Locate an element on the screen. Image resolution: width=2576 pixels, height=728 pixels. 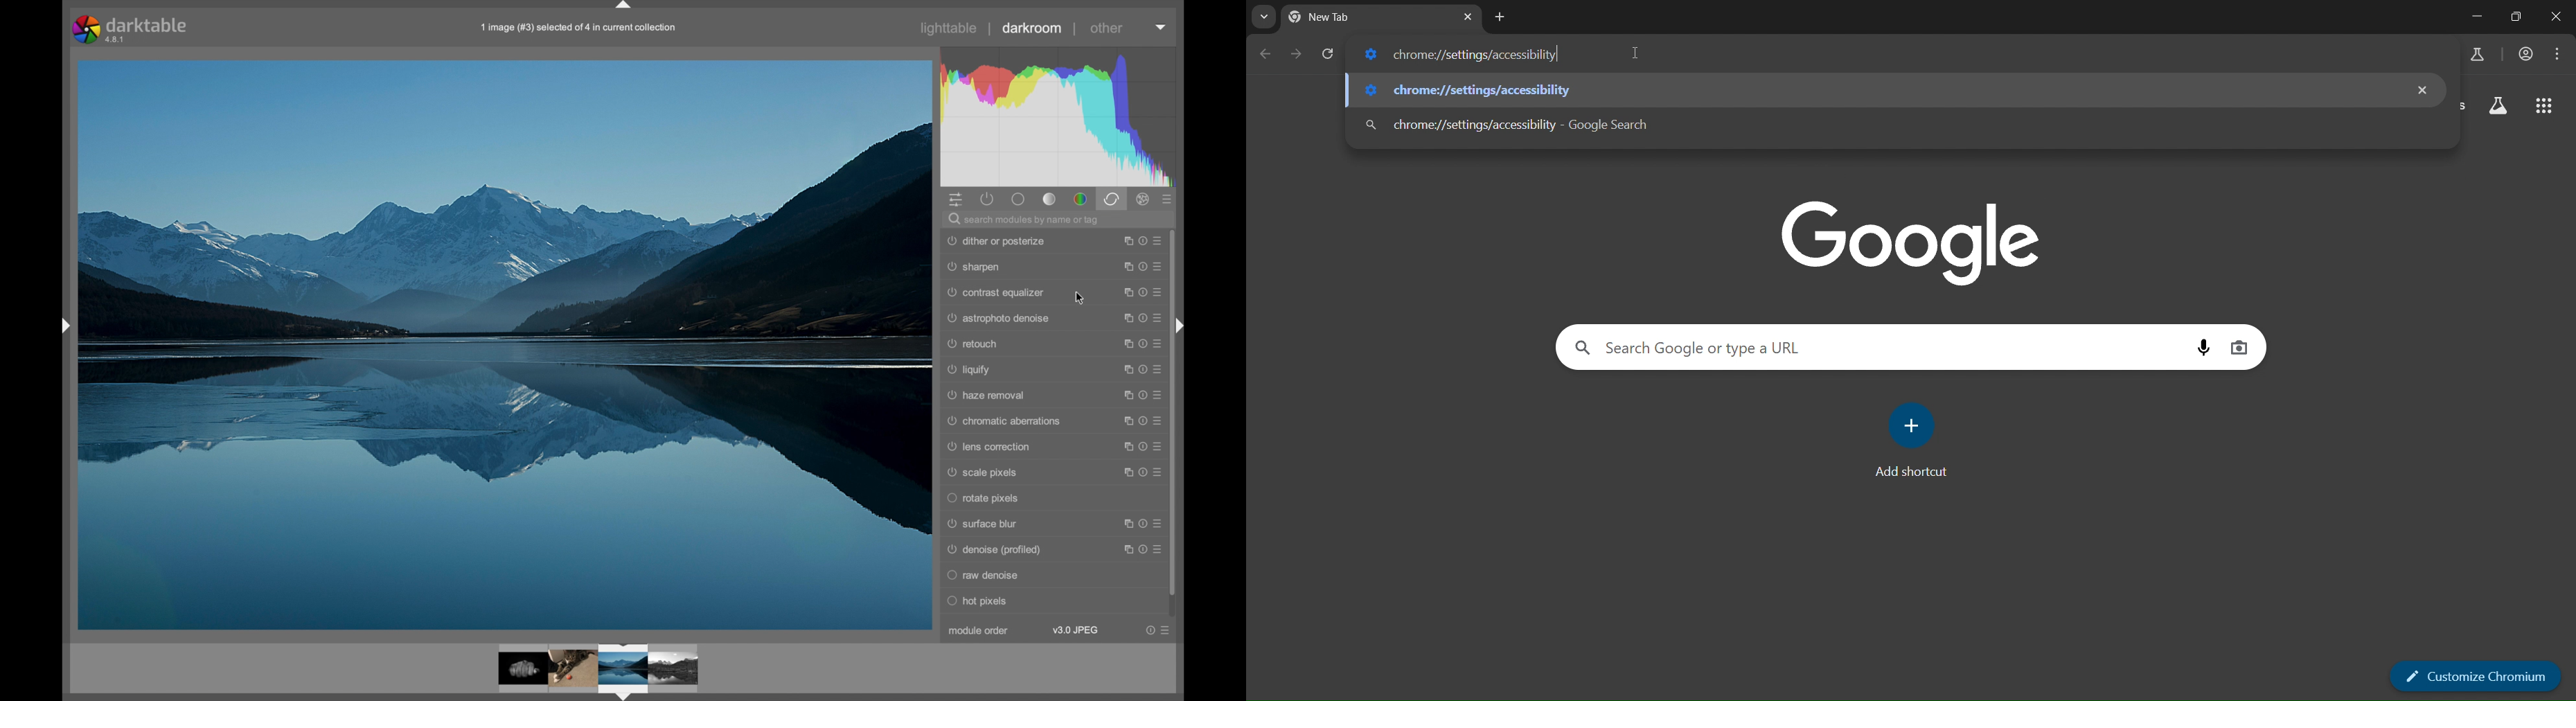
more  options is located at coordinates (1142, 447).